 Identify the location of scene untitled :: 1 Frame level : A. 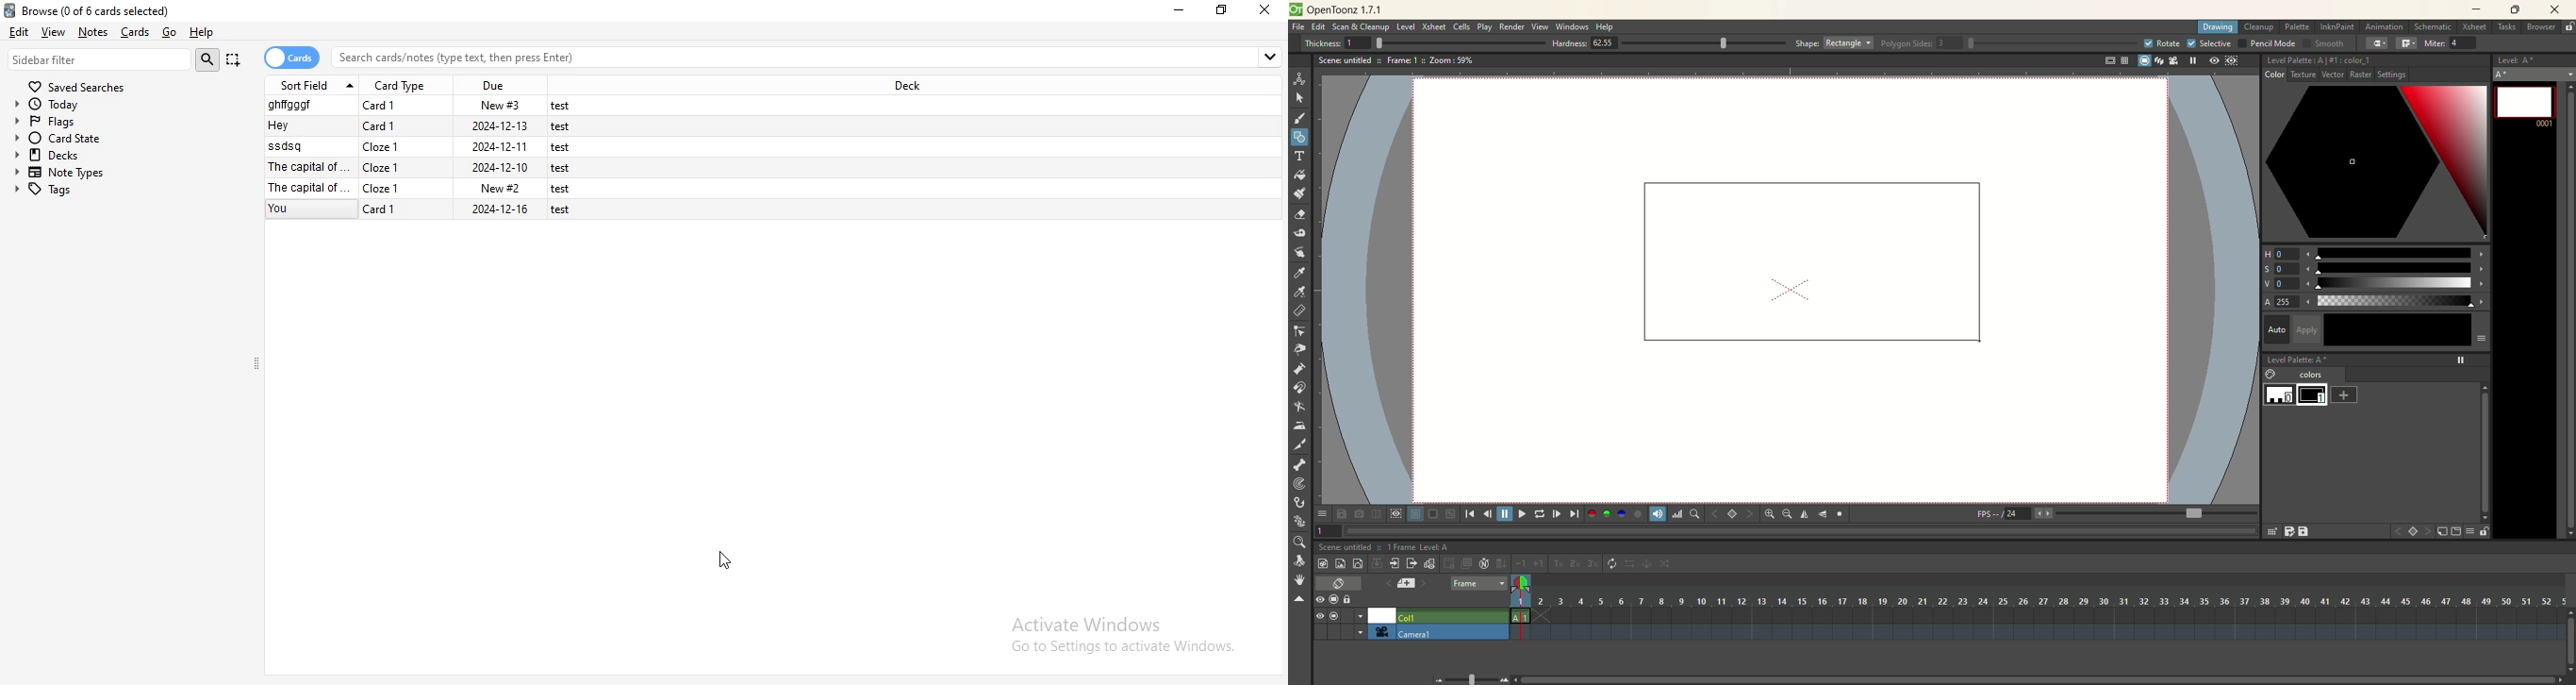
(1387, 547).